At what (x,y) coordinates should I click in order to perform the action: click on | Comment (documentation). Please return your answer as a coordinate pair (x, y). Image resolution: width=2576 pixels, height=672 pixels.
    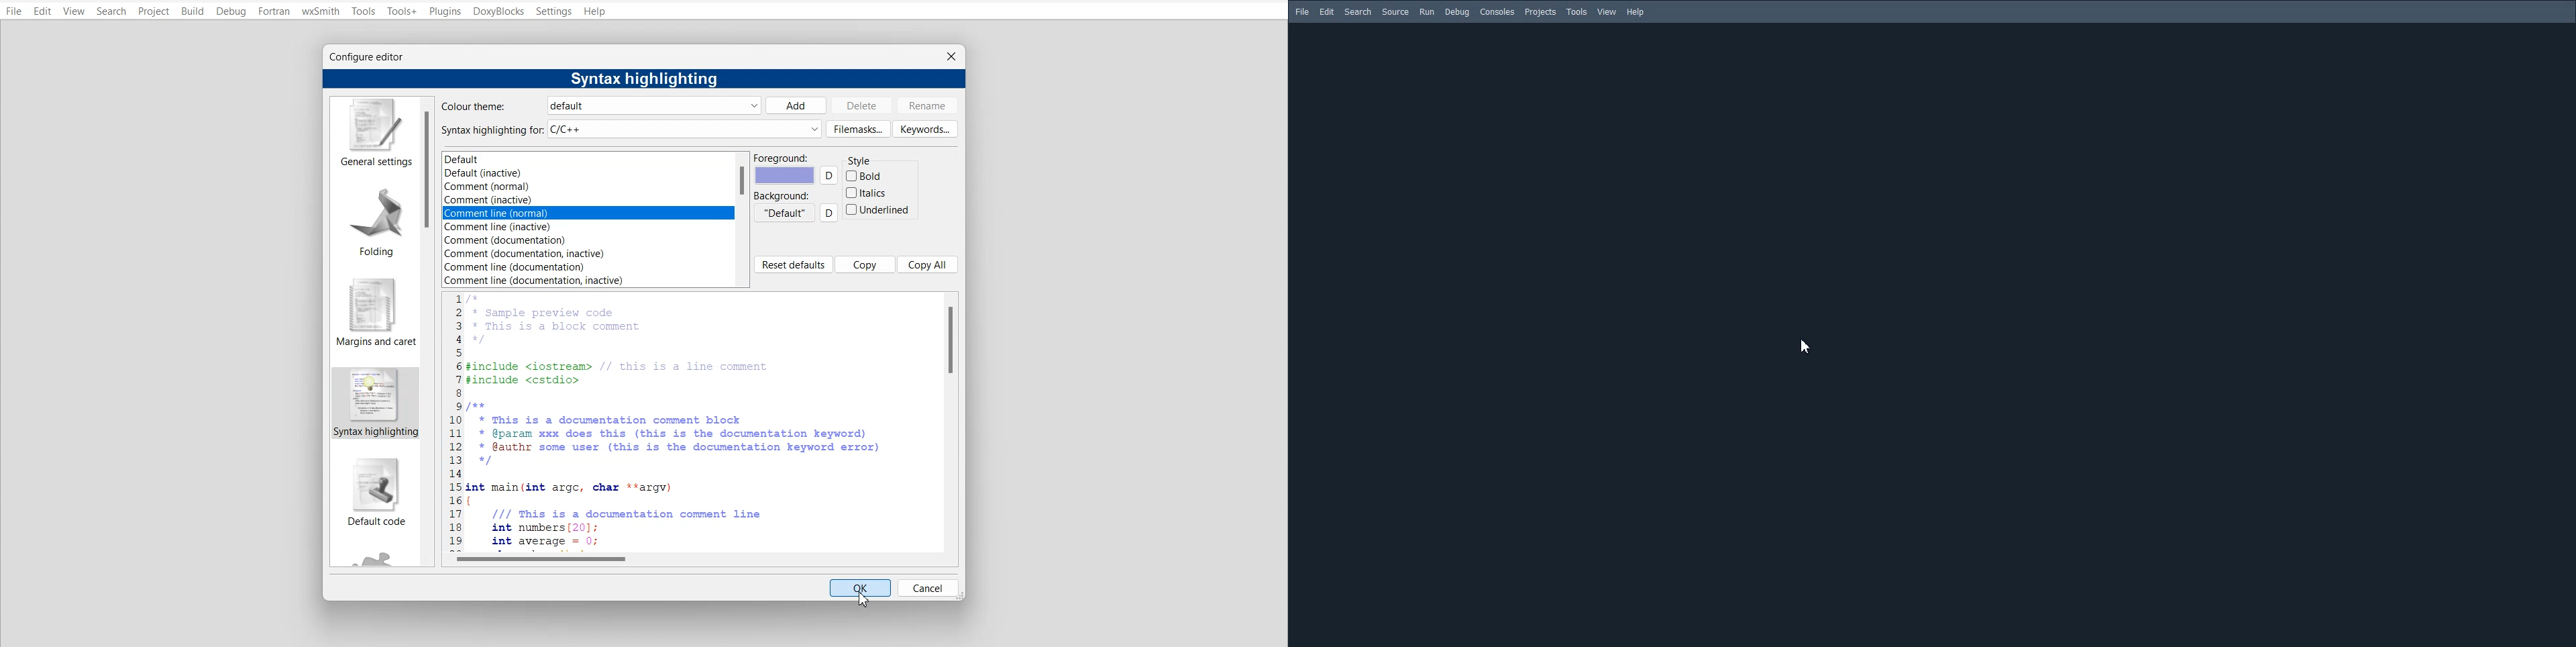
    Looking at the image, I should click on (515, 240).